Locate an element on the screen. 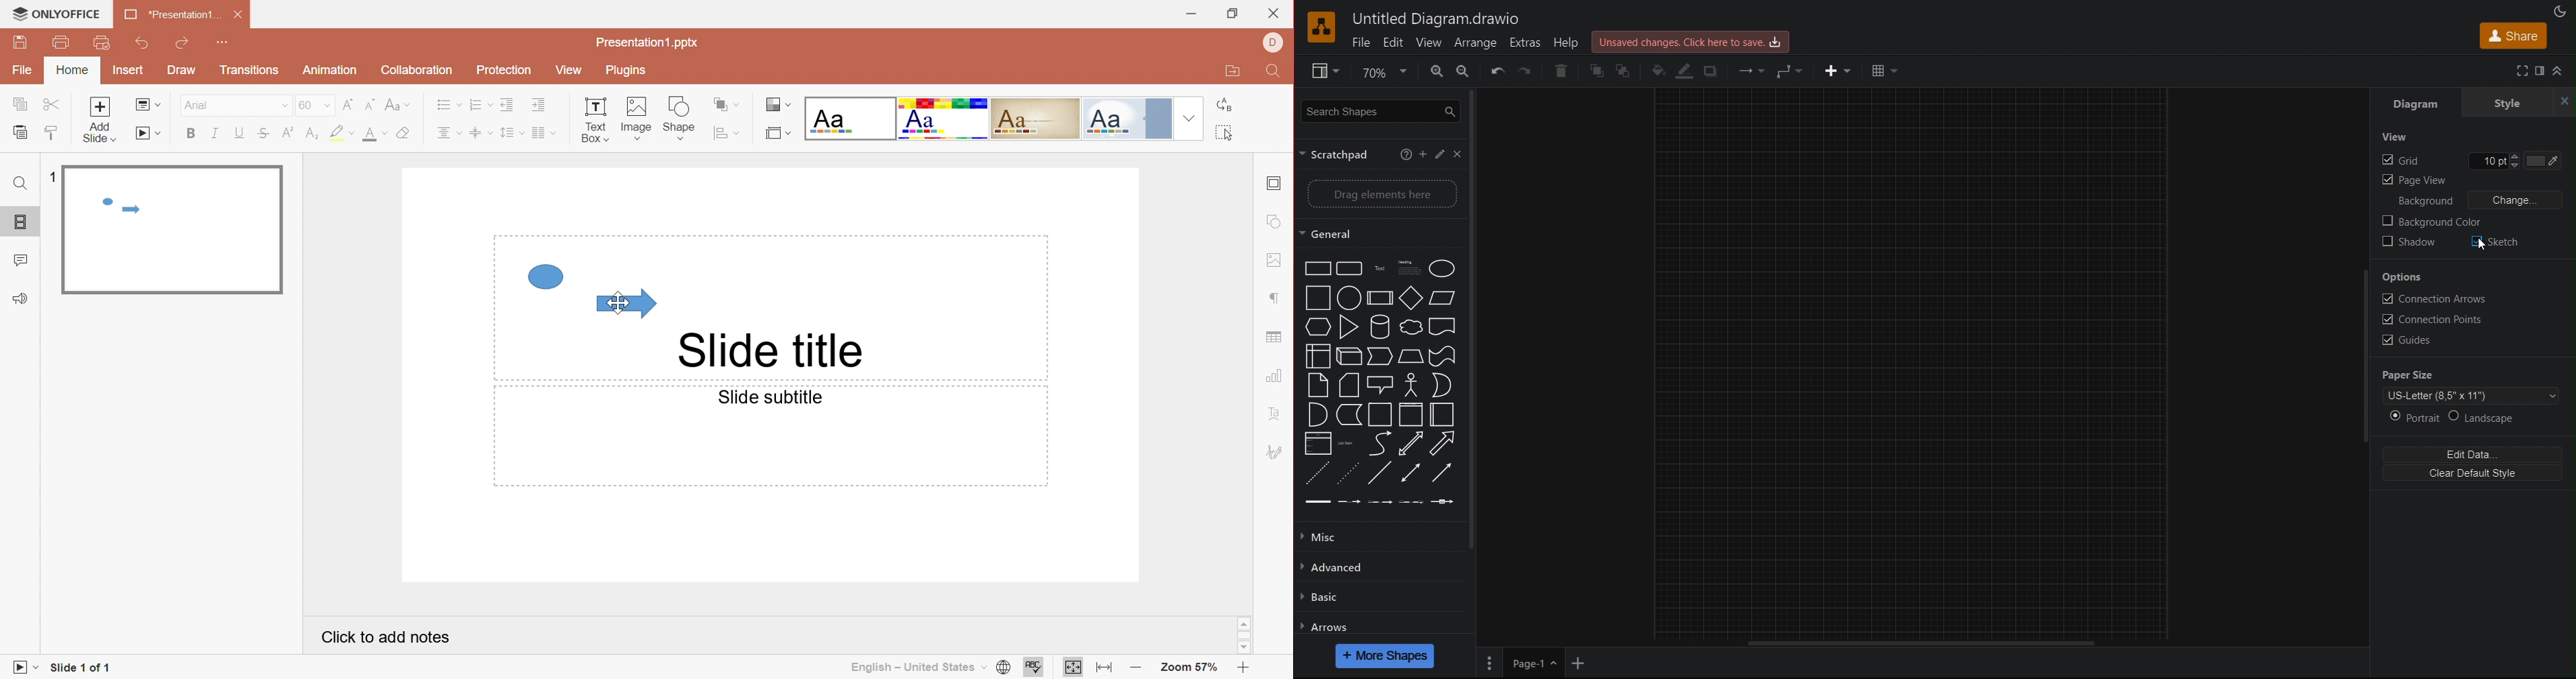 The height and width of the screenshot is (700, 2576). cloud is located at coordinates (1410, 329).